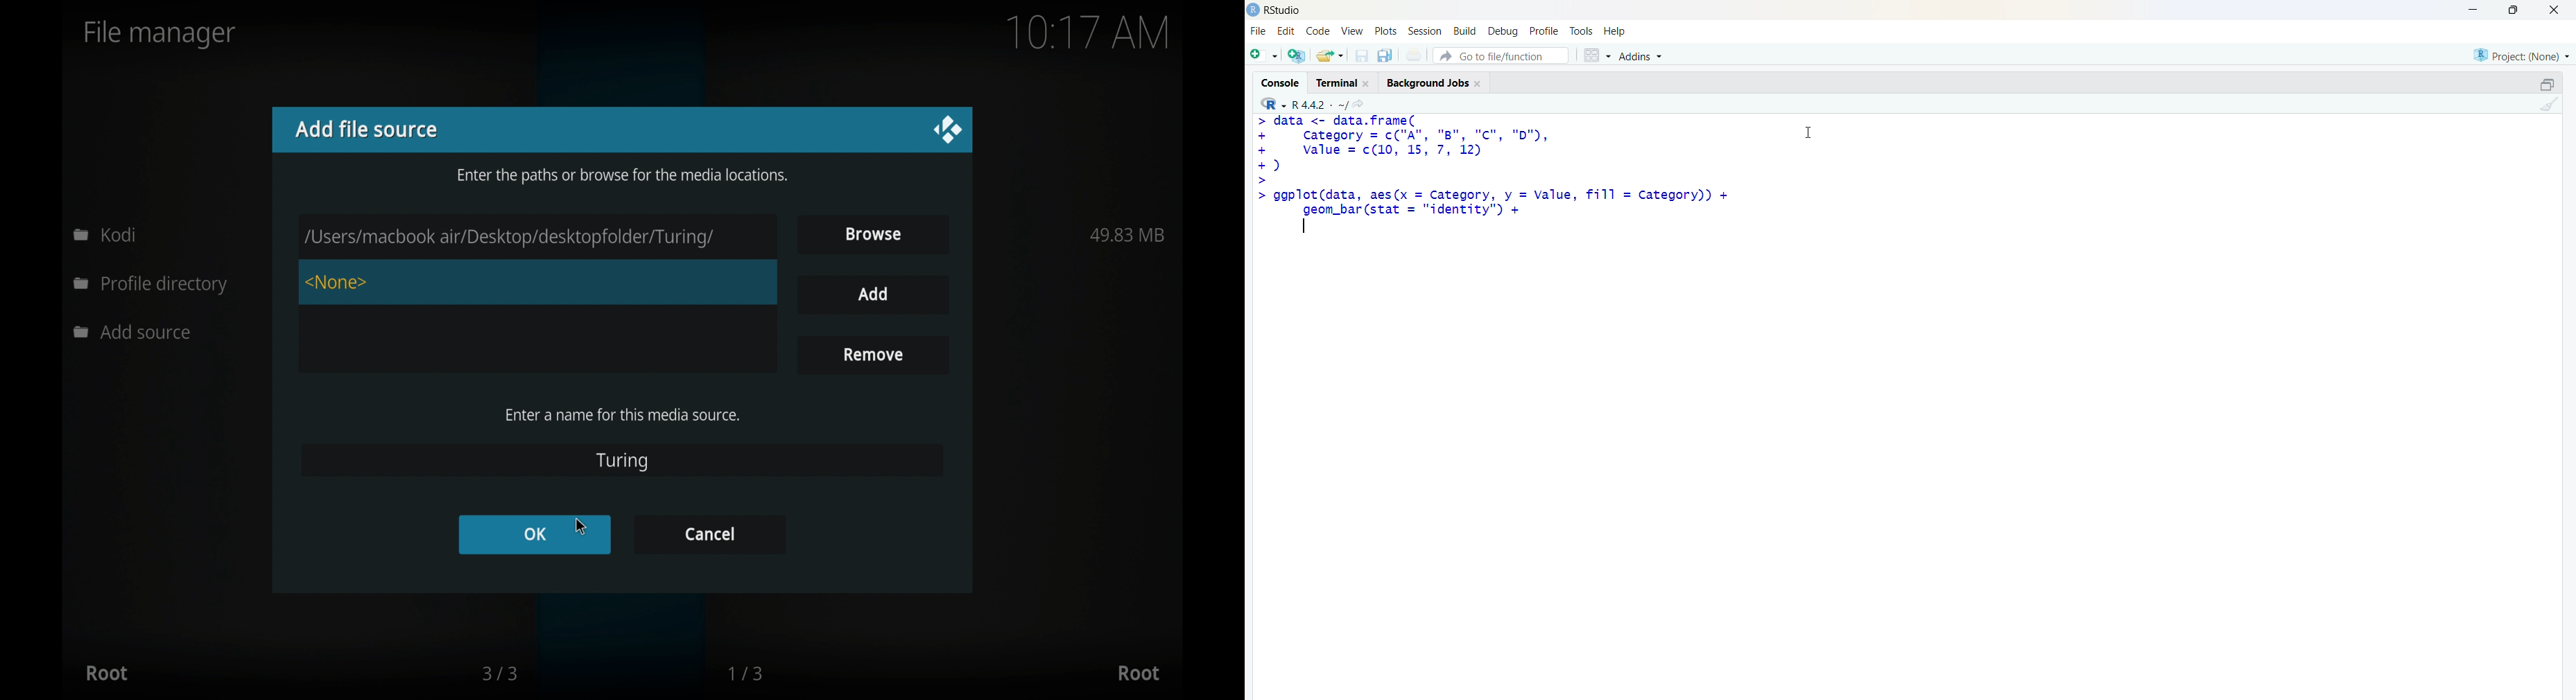  Describe the element at coordinates (872, 354) in the screenshot. I see `remove` at that location.